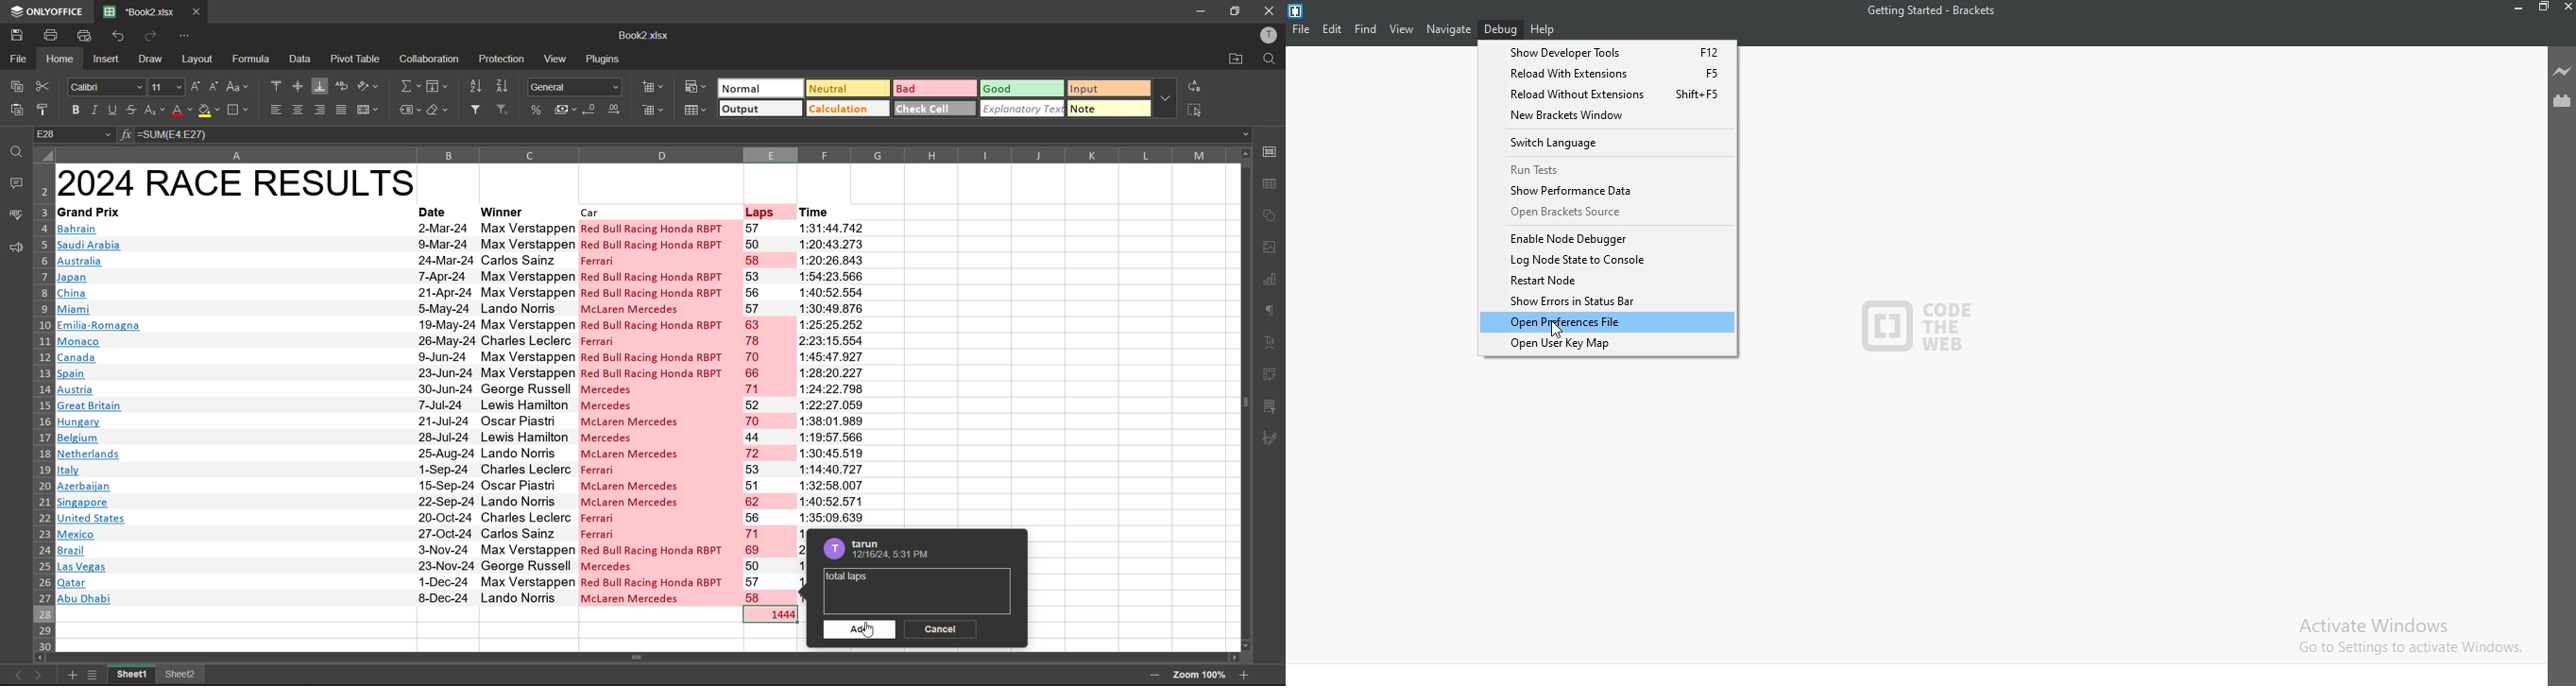 The width and height of the screenshot is (2576, 700). I want to click on Debug, so click(1501, 30).